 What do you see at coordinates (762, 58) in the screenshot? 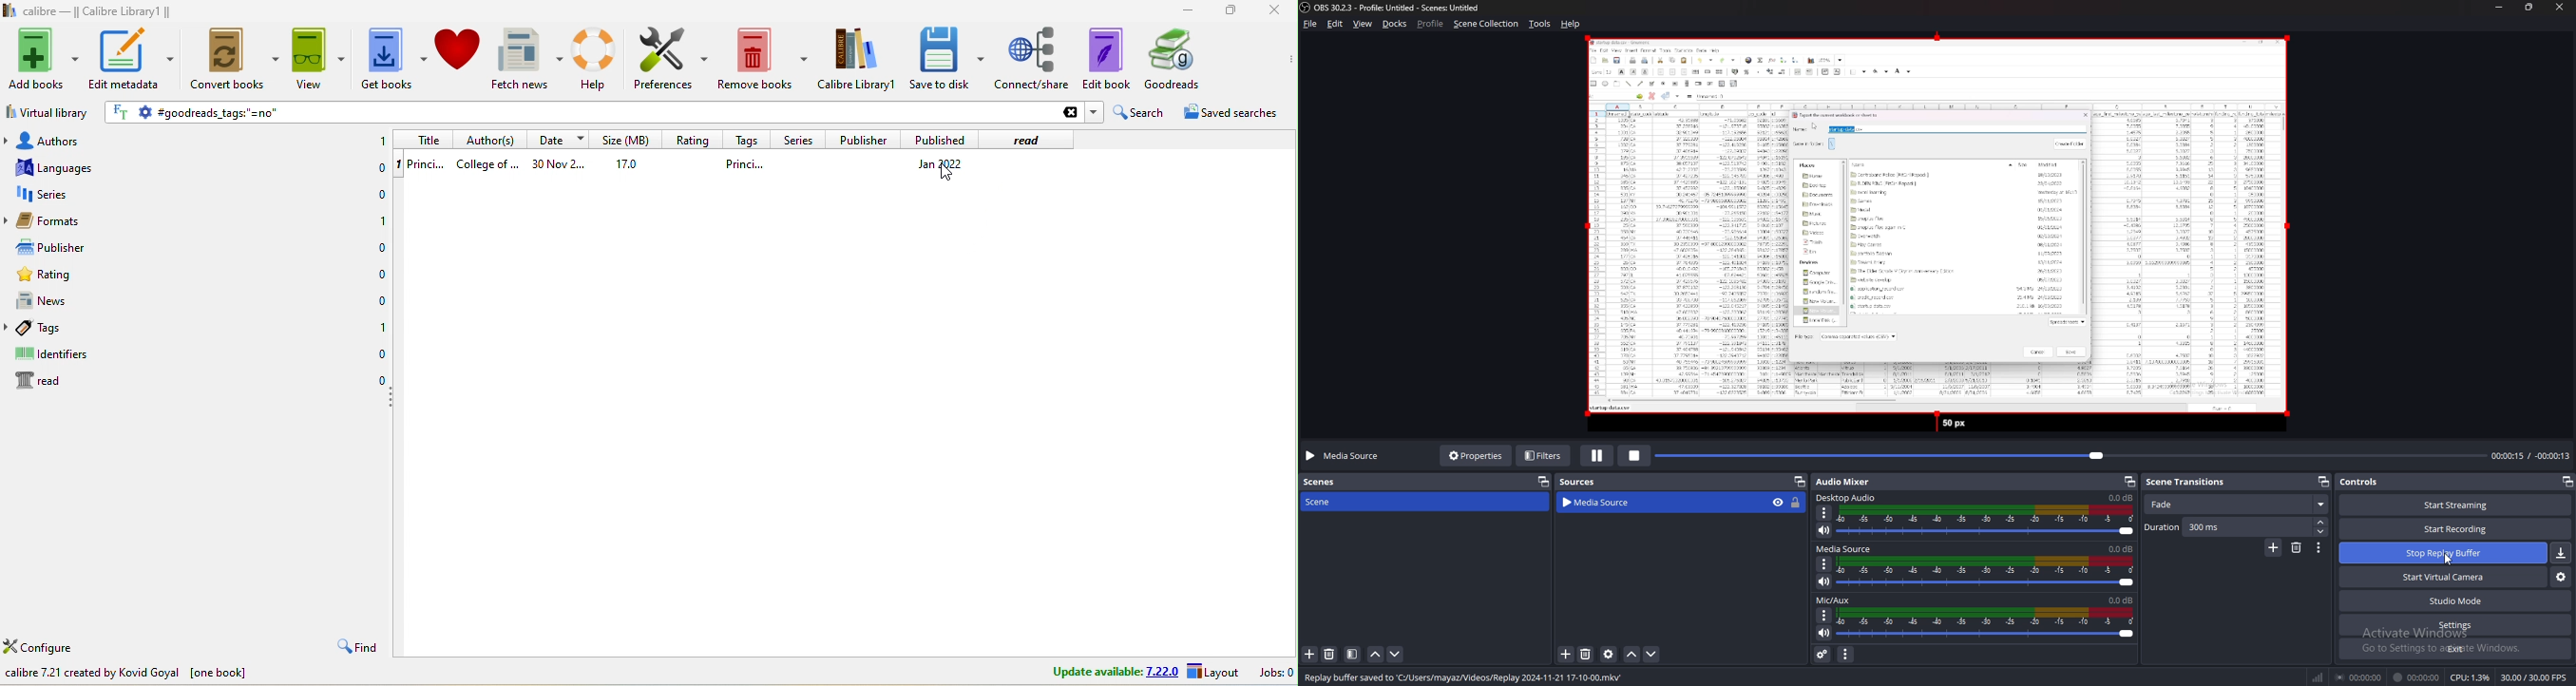
I see `remove books` at bounding box center [762, 58].